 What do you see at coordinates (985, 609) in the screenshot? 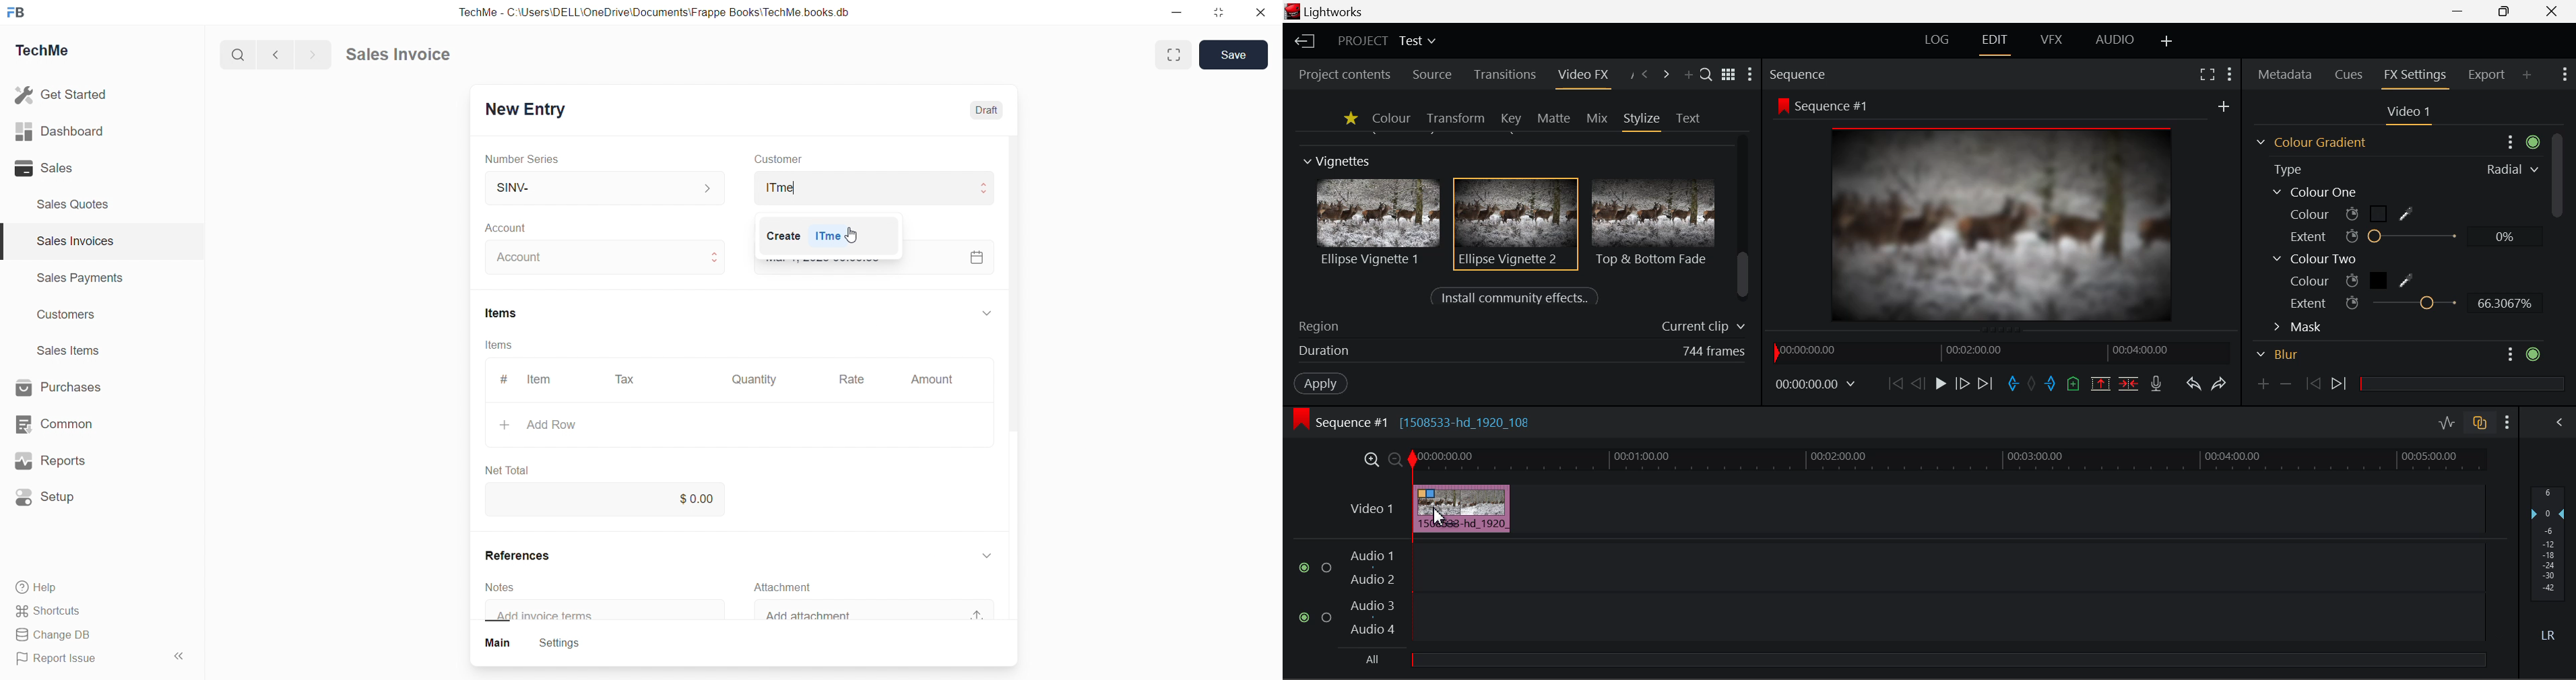
I see `Add Attachment button` at bounding box center [985, 609].